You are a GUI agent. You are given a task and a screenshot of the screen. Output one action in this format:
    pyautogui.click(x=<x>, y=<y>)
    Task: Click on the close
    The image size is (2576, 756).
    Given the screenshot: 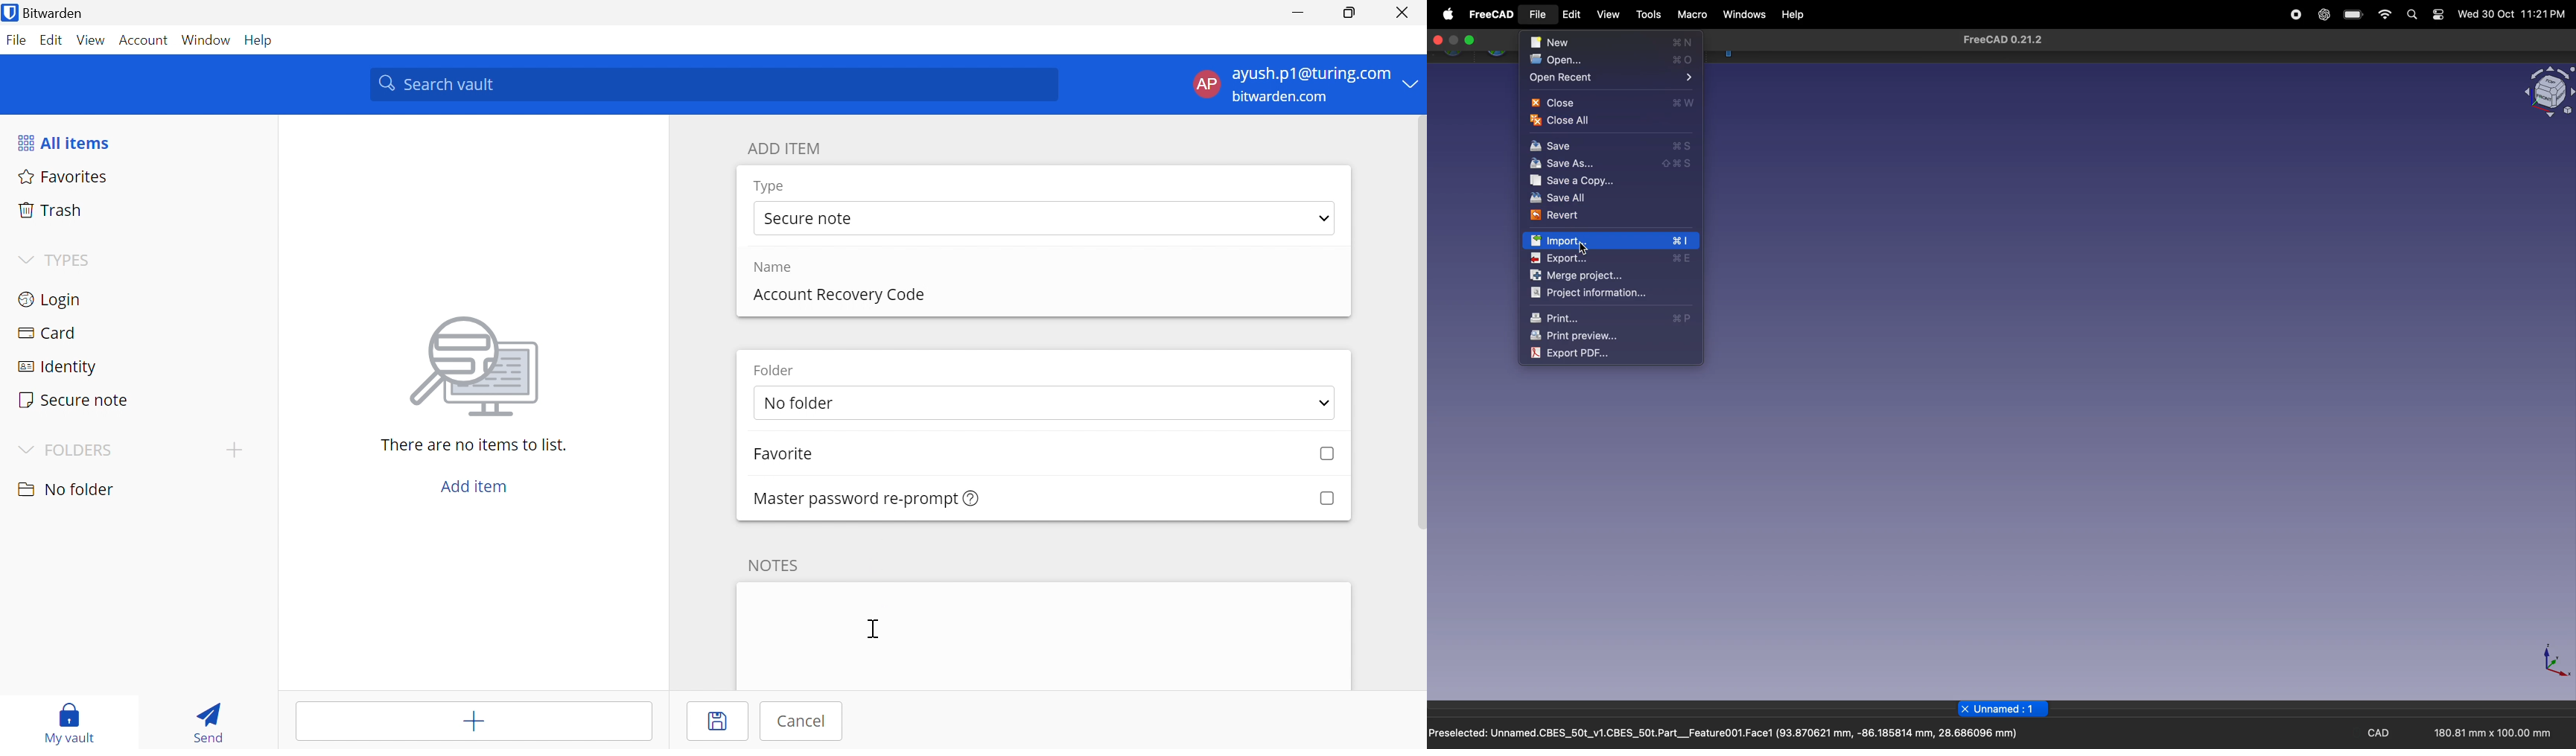 What is the action you would take?
    pyautogui.click(x=1613, y=103)
    